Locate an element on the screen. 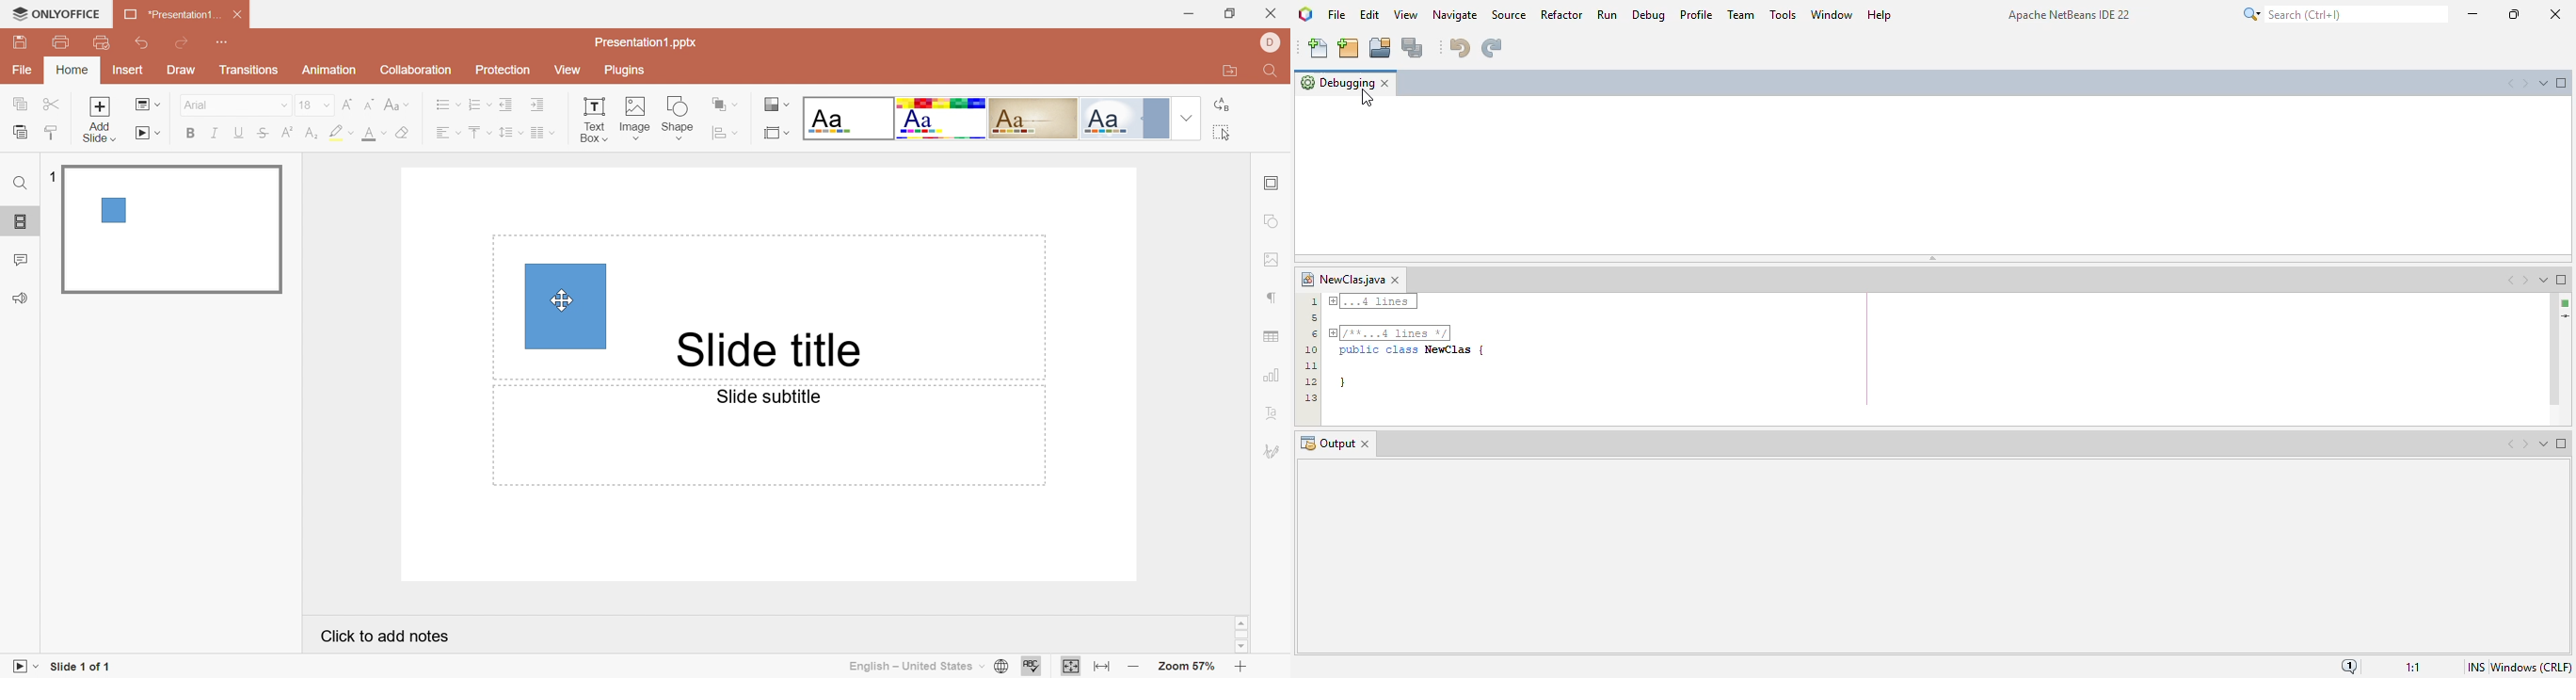 This screenshot has width=2576, height=700. refactor is located at coordinates (1562, 14).